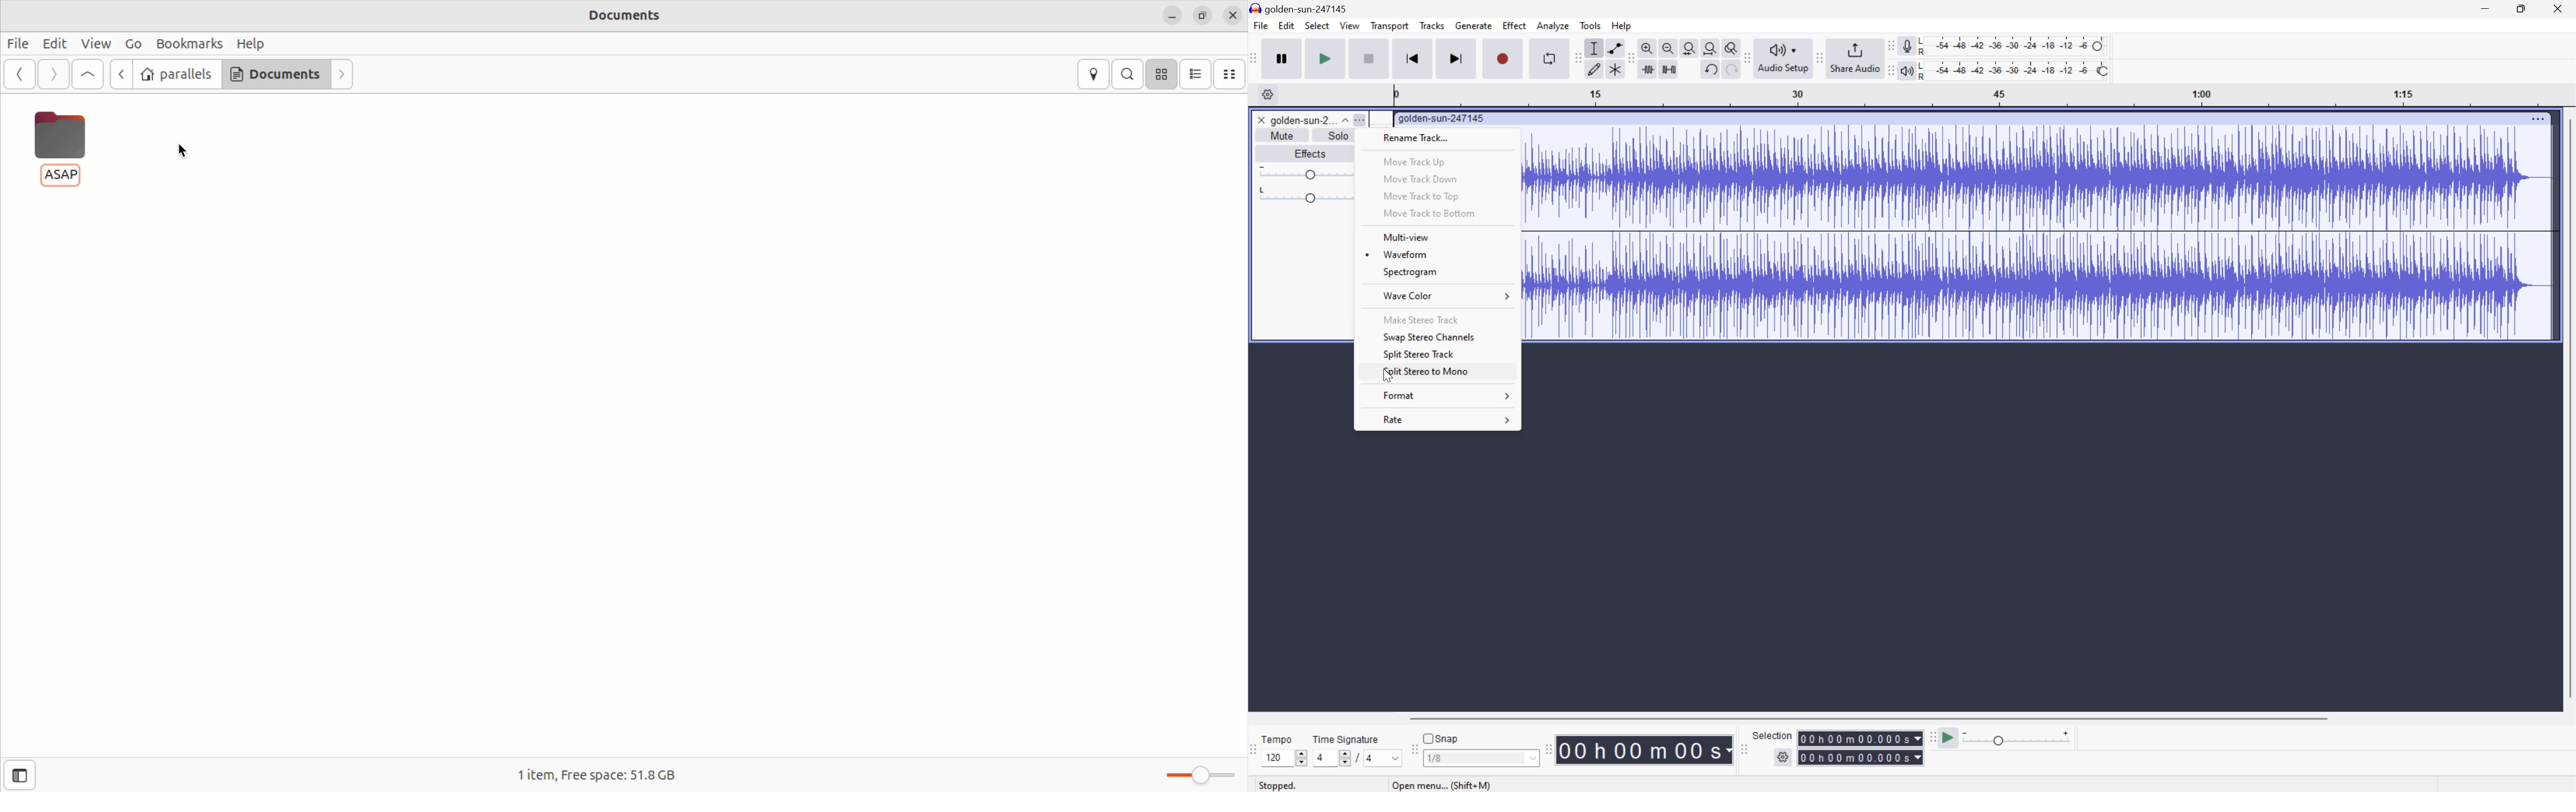 The image size is (2576, 812). What do you see at coordinates (1424, 371) in the screenshot?
I see `Split Stereo to mono` at bounding box center [1424, 371].